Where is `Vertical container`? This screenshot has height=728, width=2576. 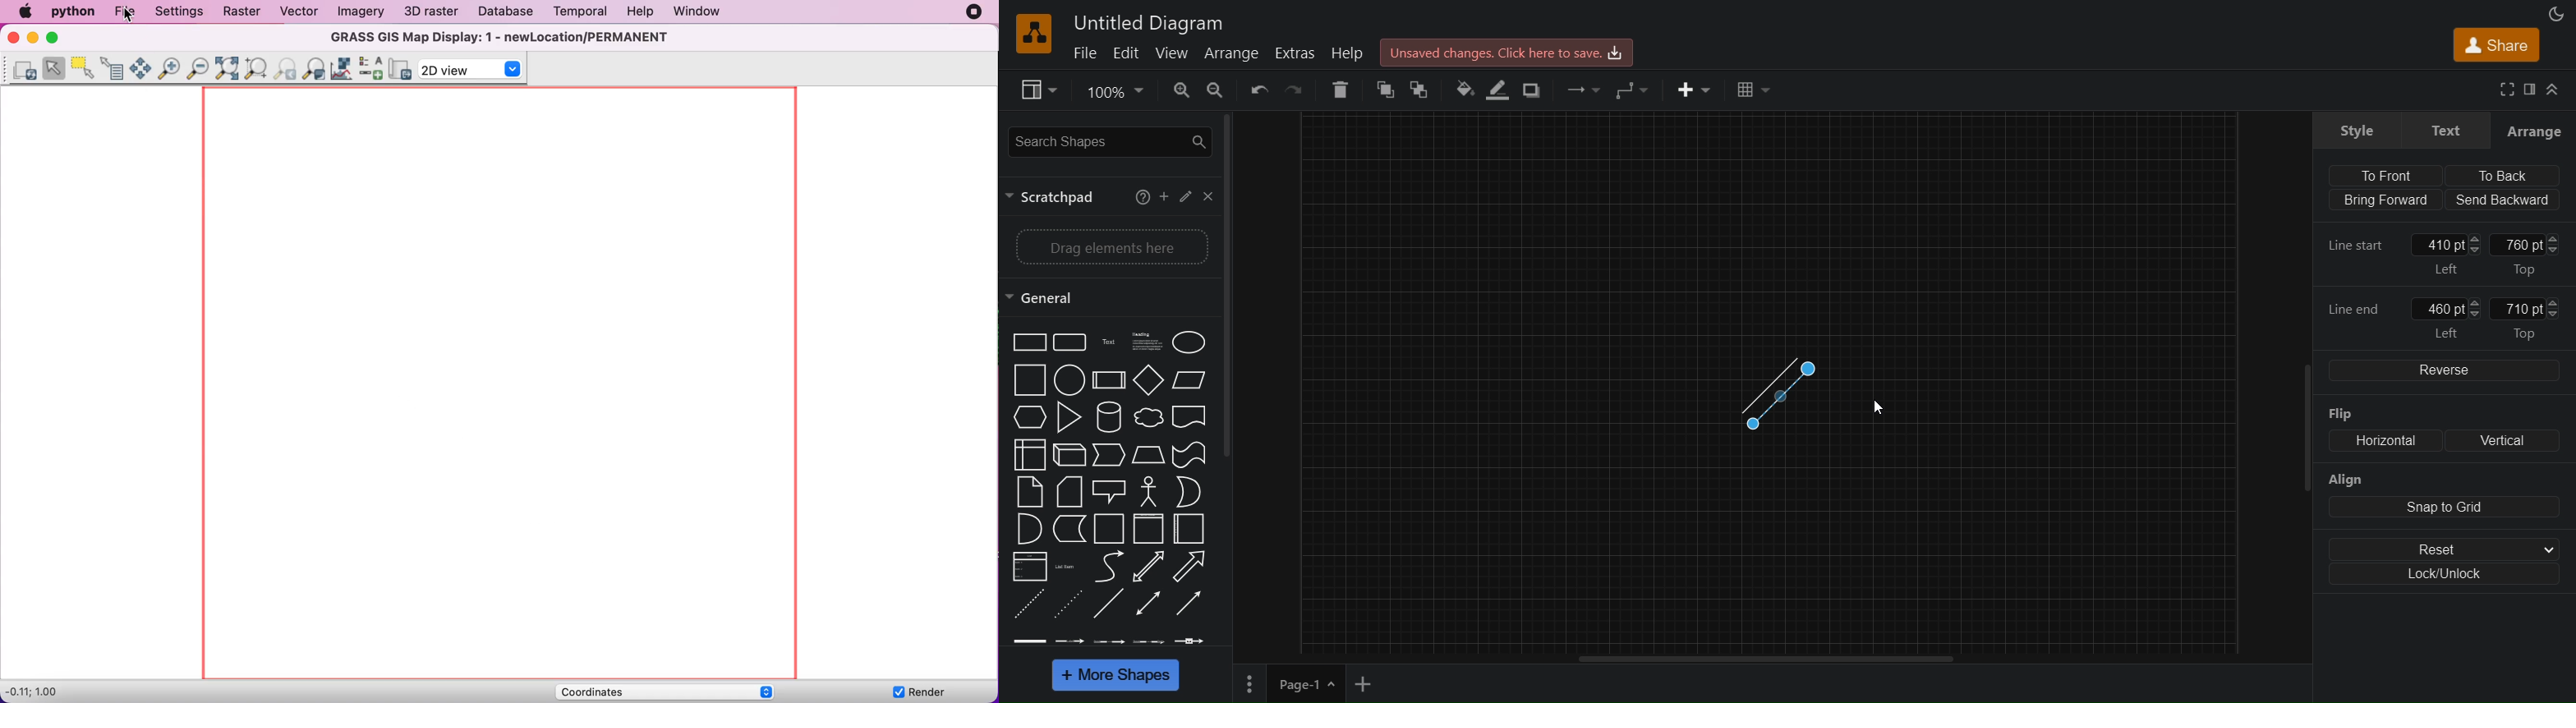 Vertical container is located at coordinates (1148, 528).